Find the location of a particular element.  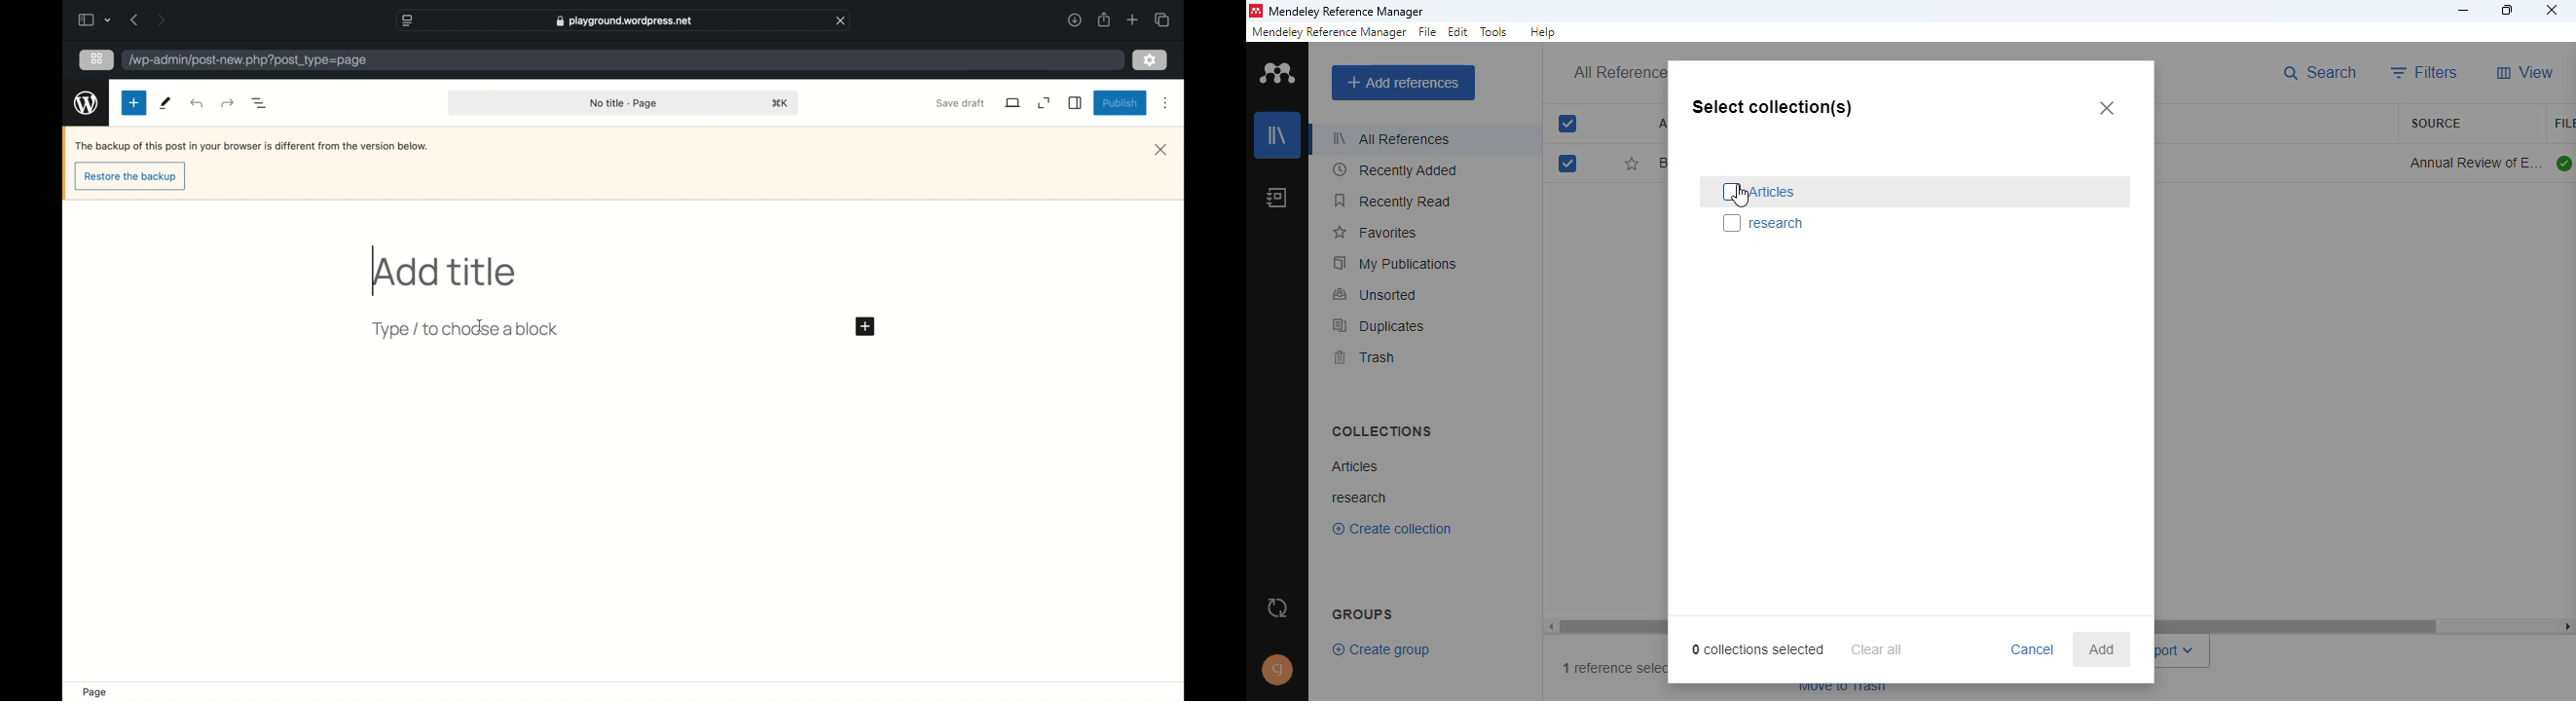

add title is located at coordinates (447, 273).